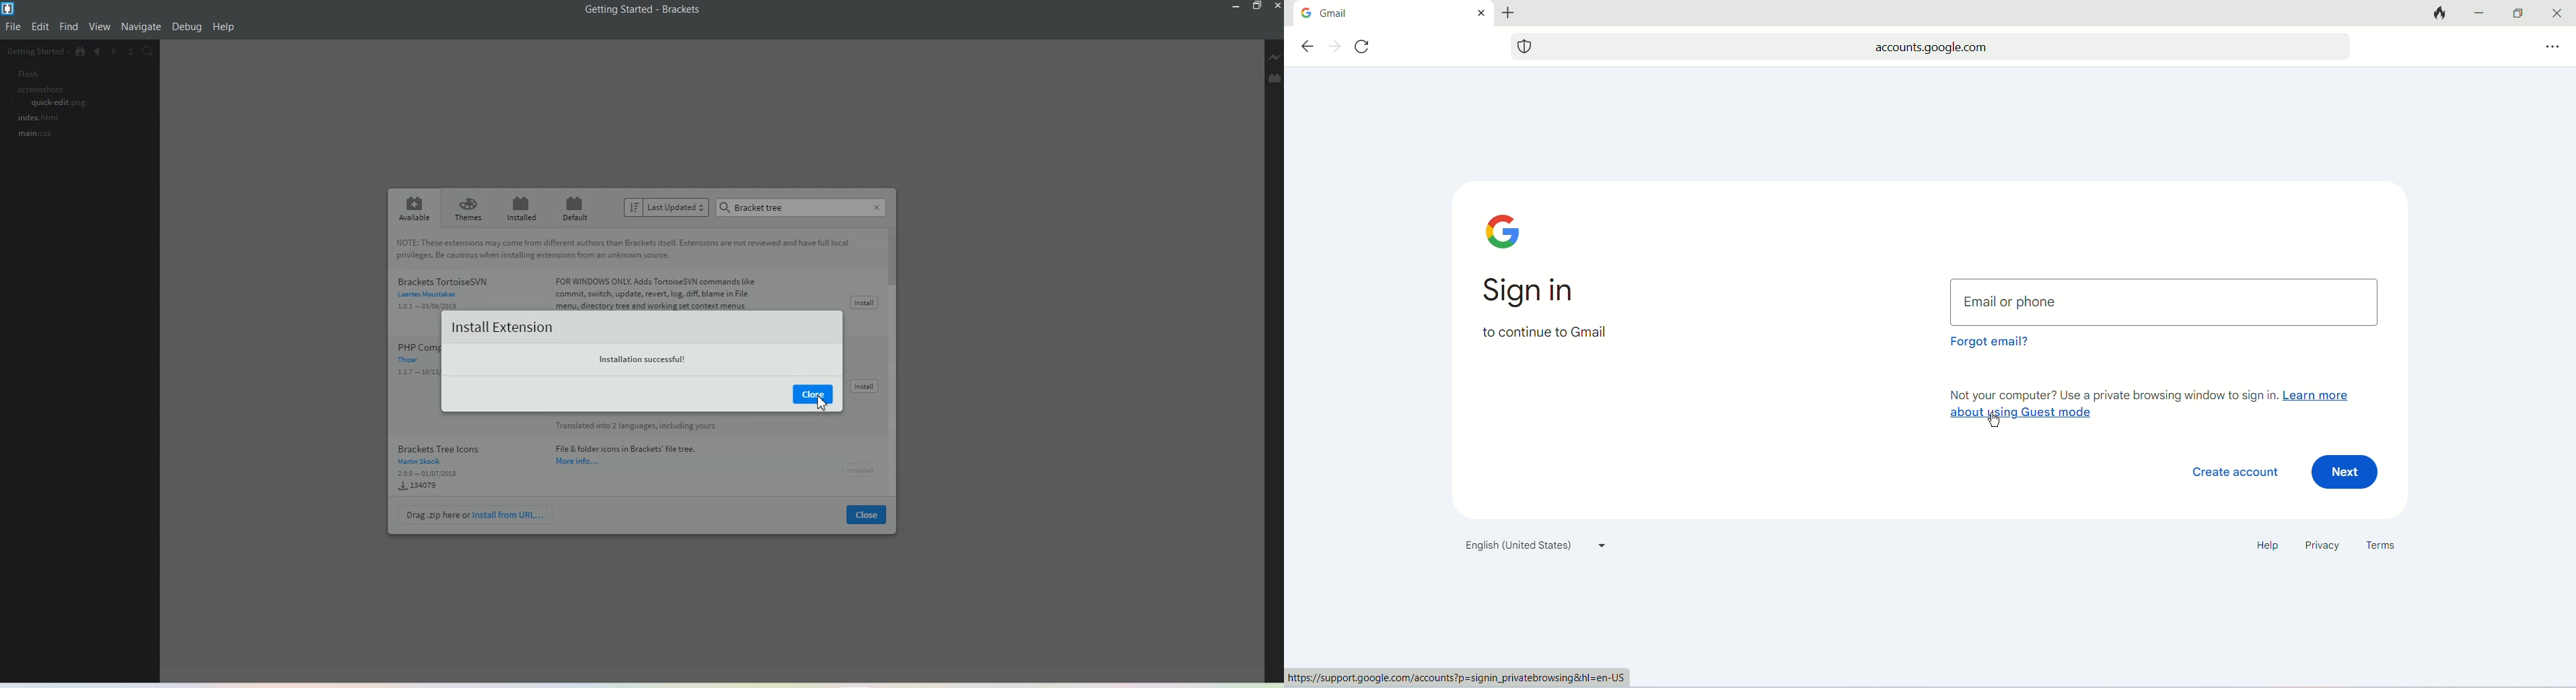  Describe the element at coordinates (2320, 547) in the screenshot. I see `privacy` at that location.